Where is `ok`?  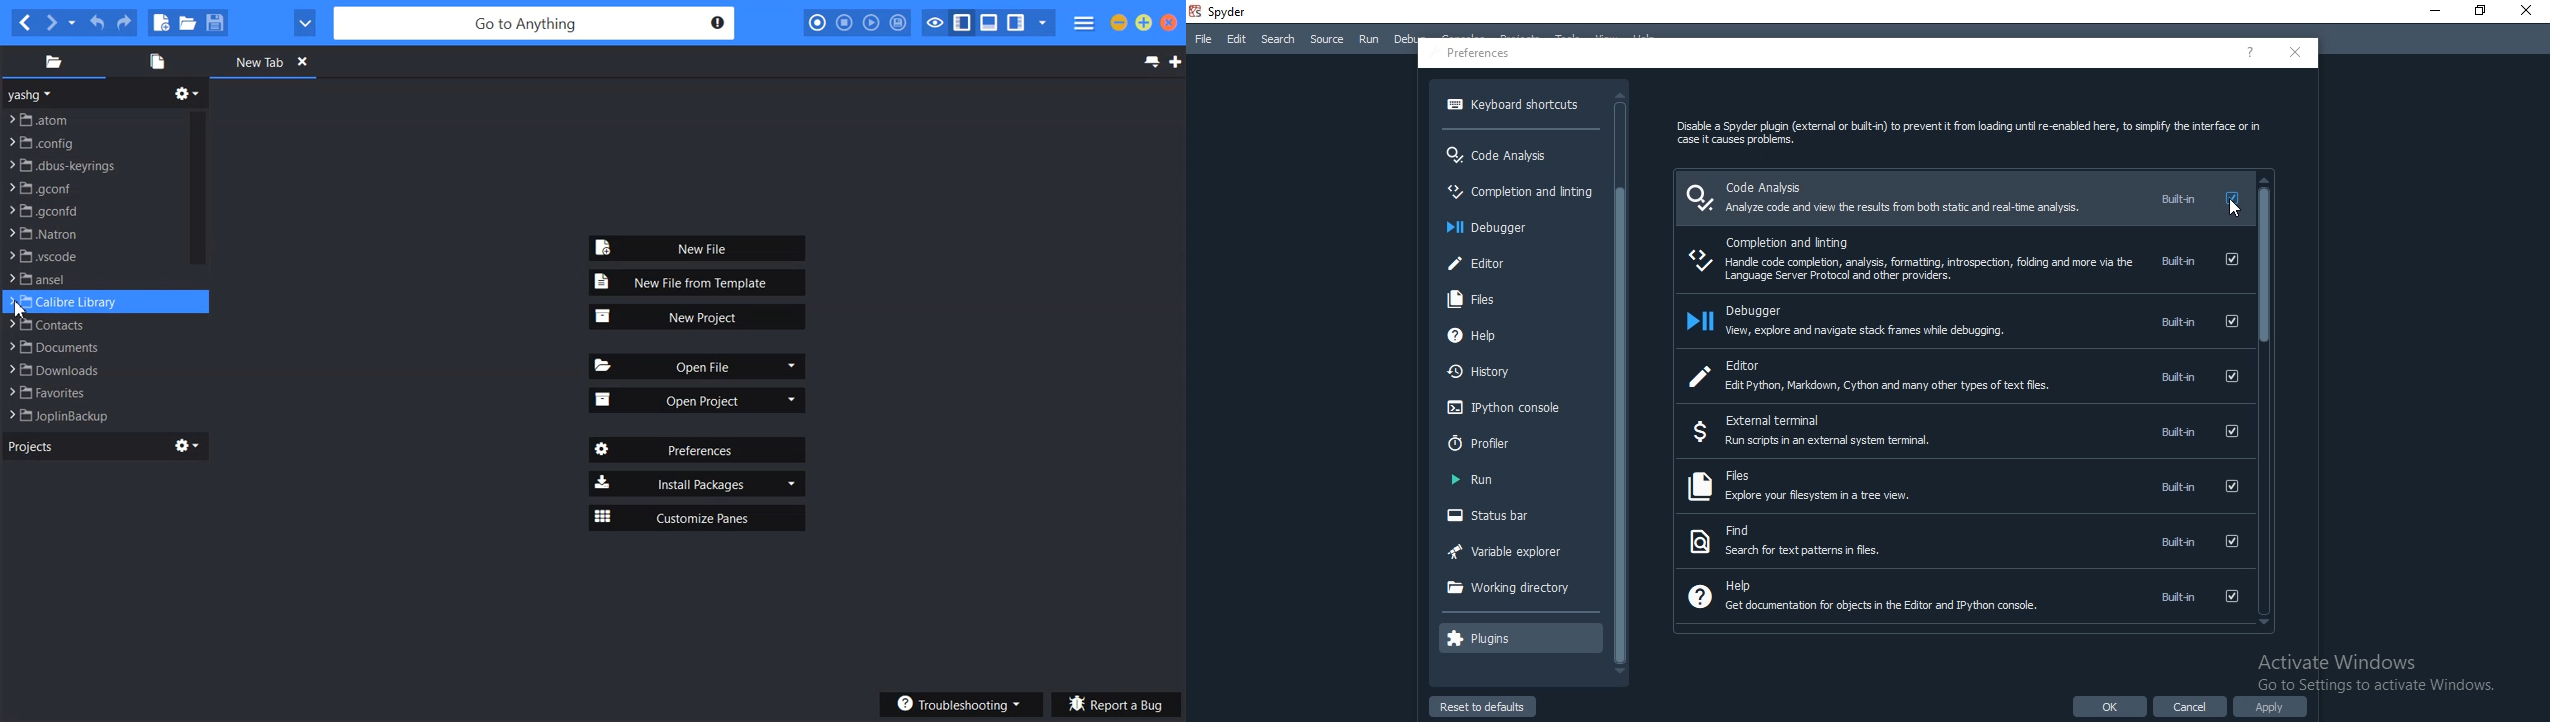 ok is located at coordinates (2108, 707).